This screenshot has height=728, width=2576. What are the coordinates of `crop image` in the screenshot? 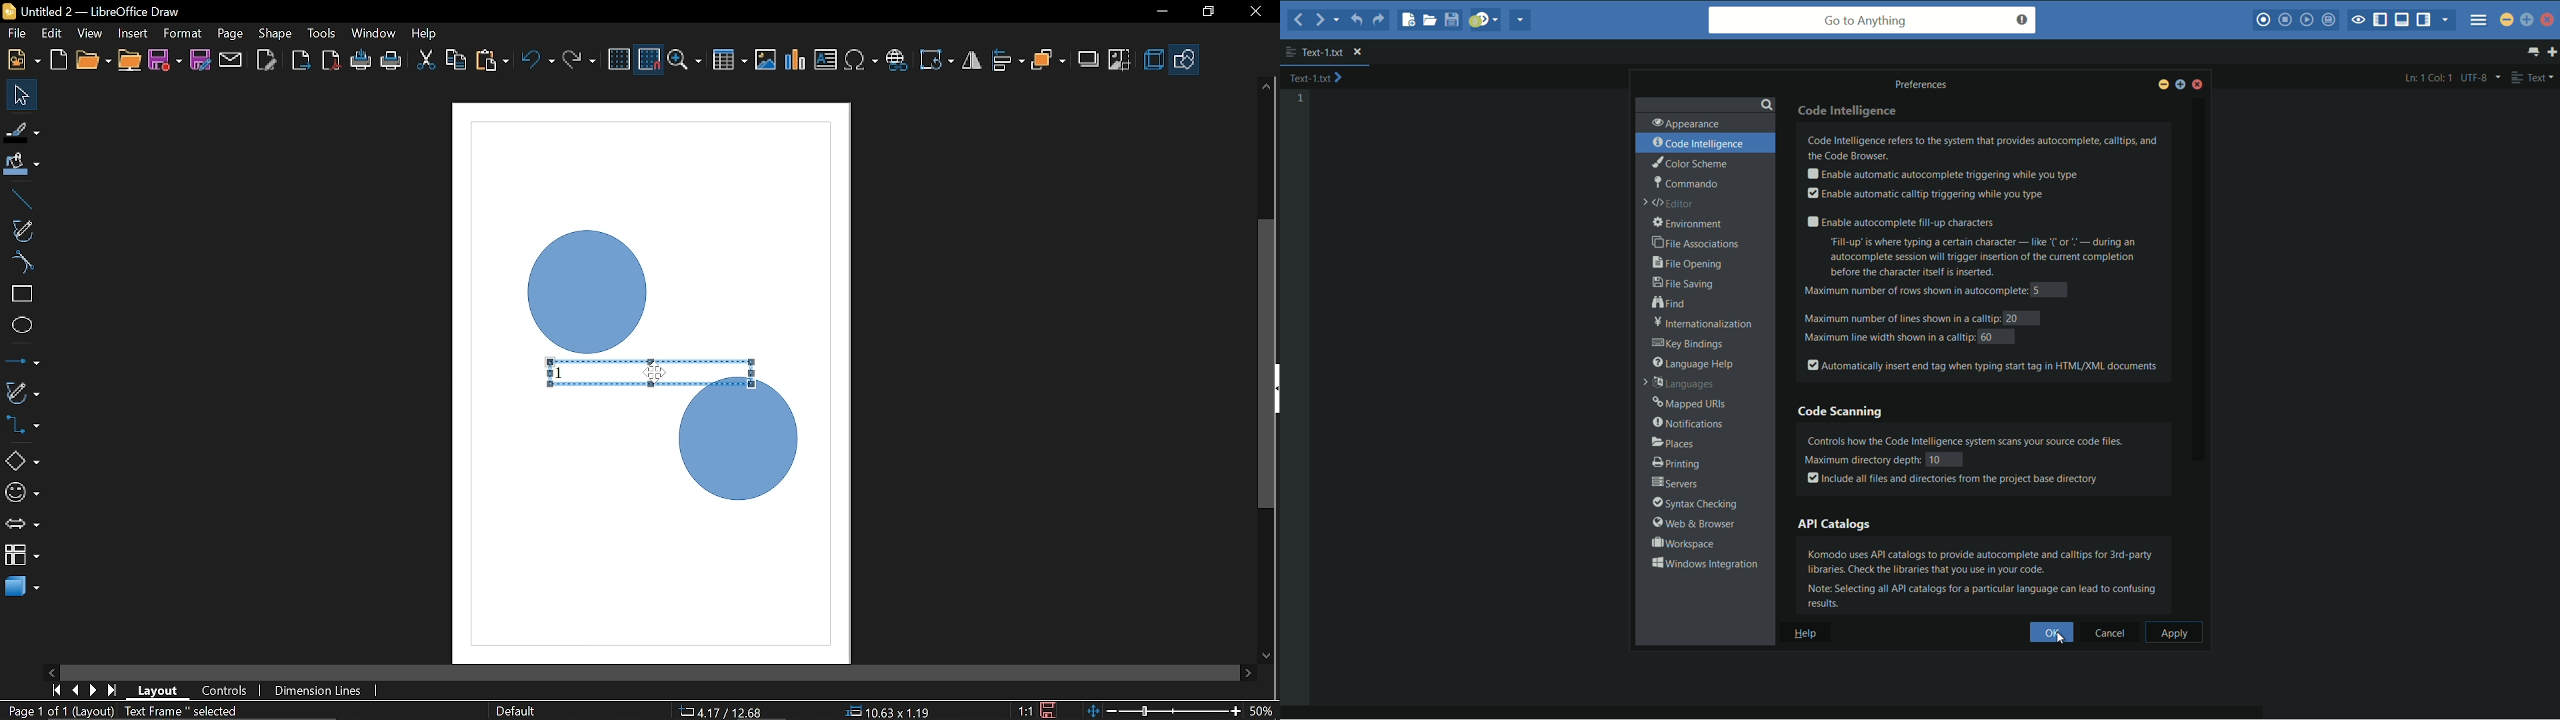 It's located at (1120, 61).